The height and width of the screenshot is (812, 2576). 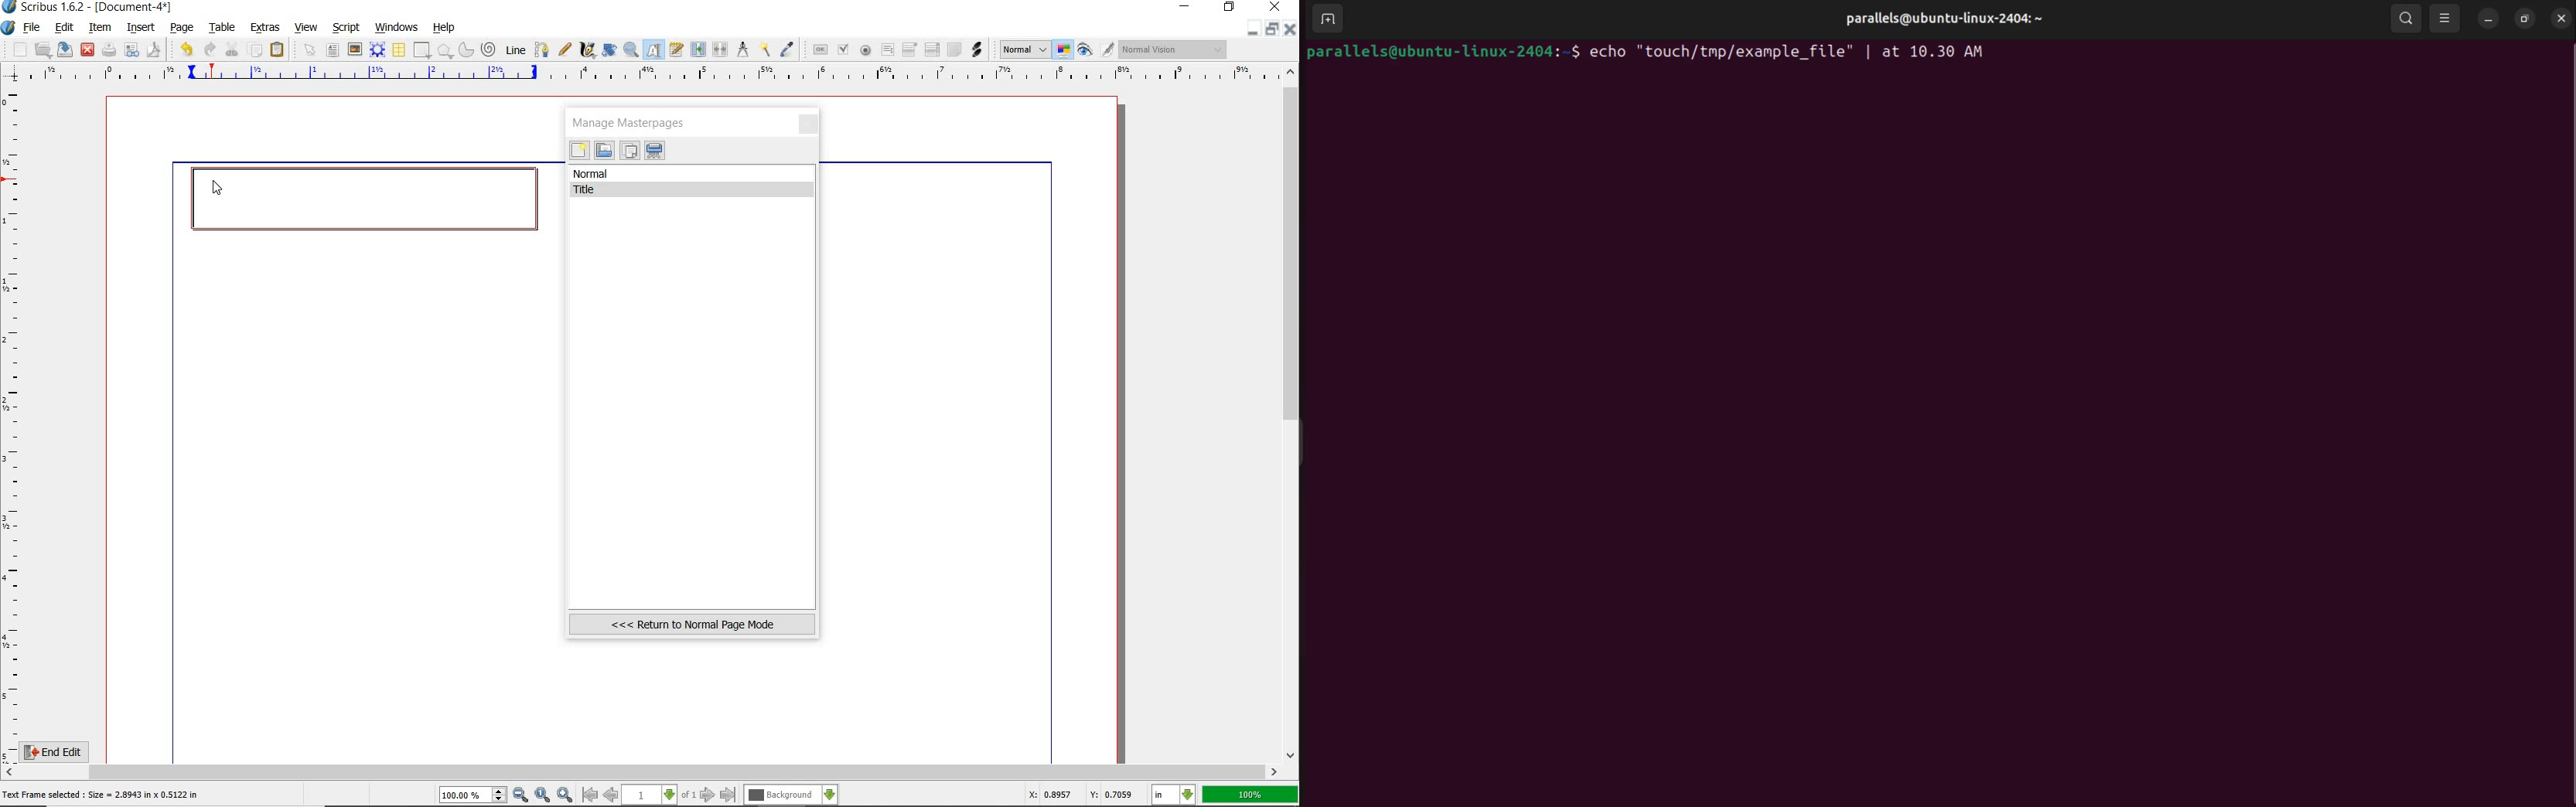 What do you see at coordinates (398, 50) in the screenshot?
I see `table` at bounding box center [398, 50].